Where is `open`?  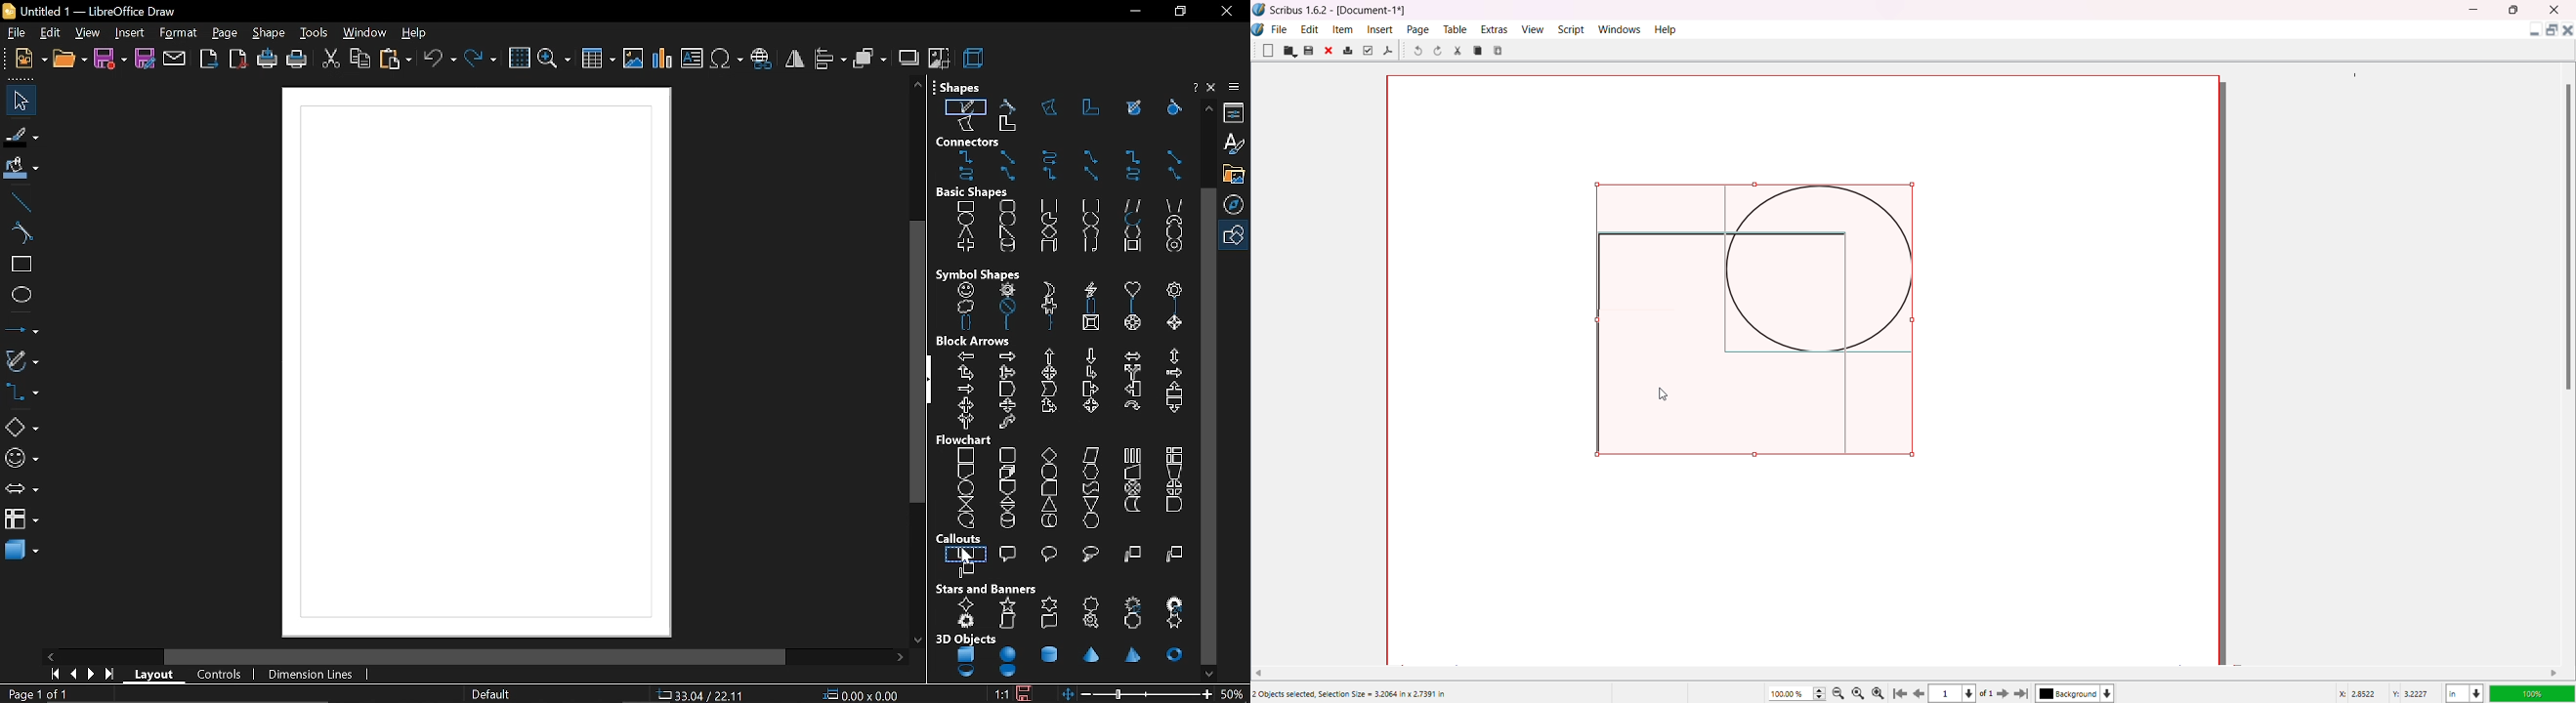
open is located at coordinates (68, 62).